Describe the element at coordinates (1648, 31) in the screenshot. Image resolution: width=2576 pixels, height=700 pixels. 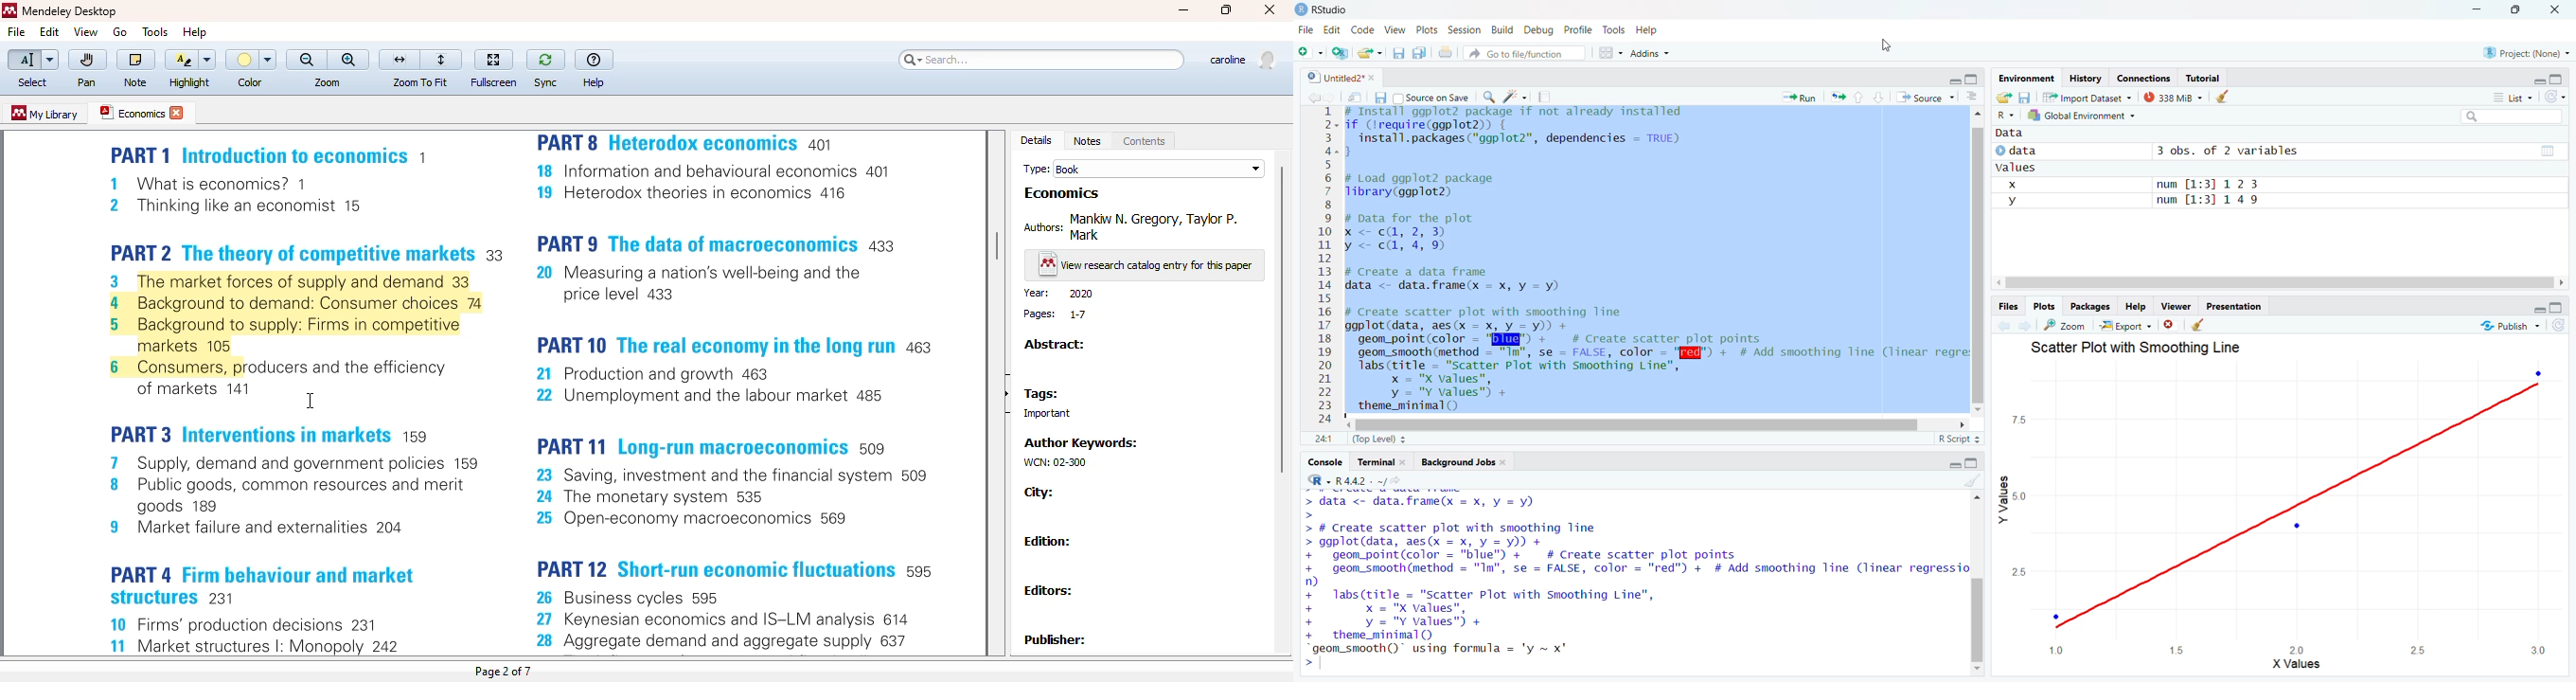
I see `Help` at that location.